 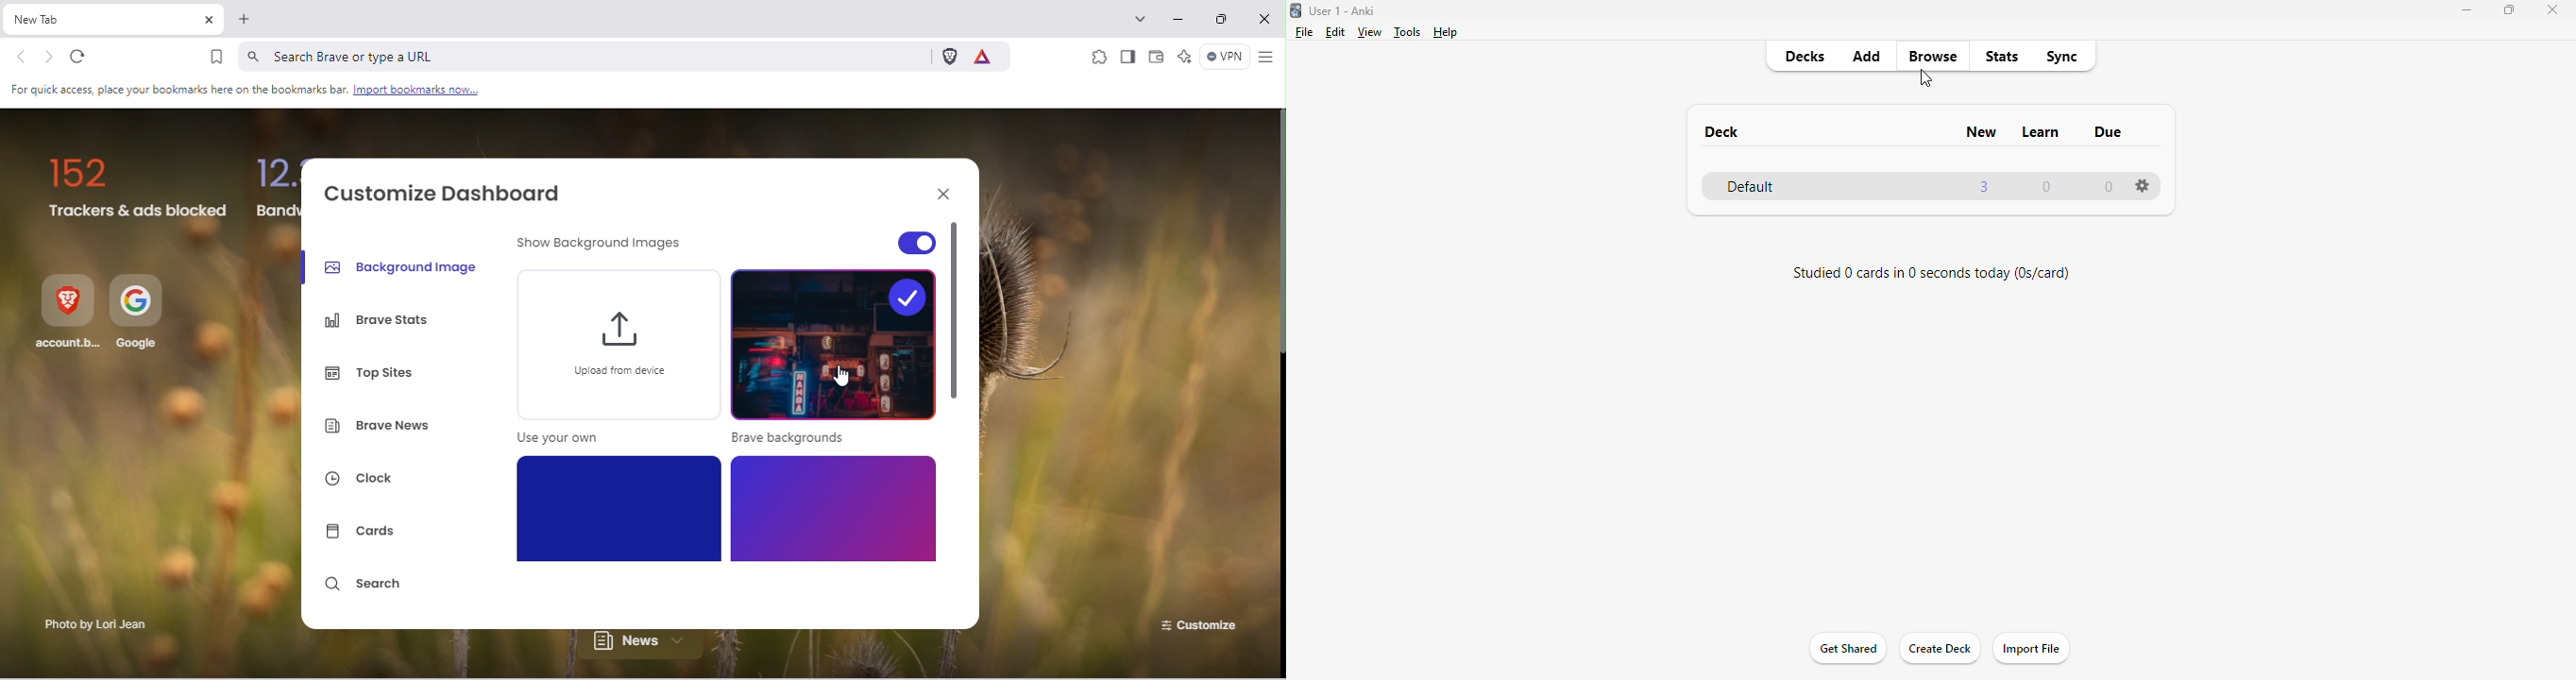 What do you see at coordinates (1930, 273) in the screenshot?
I see `studied 0 cards in 0 seconds today (0s/card)` at bounding box center [1930, 273].